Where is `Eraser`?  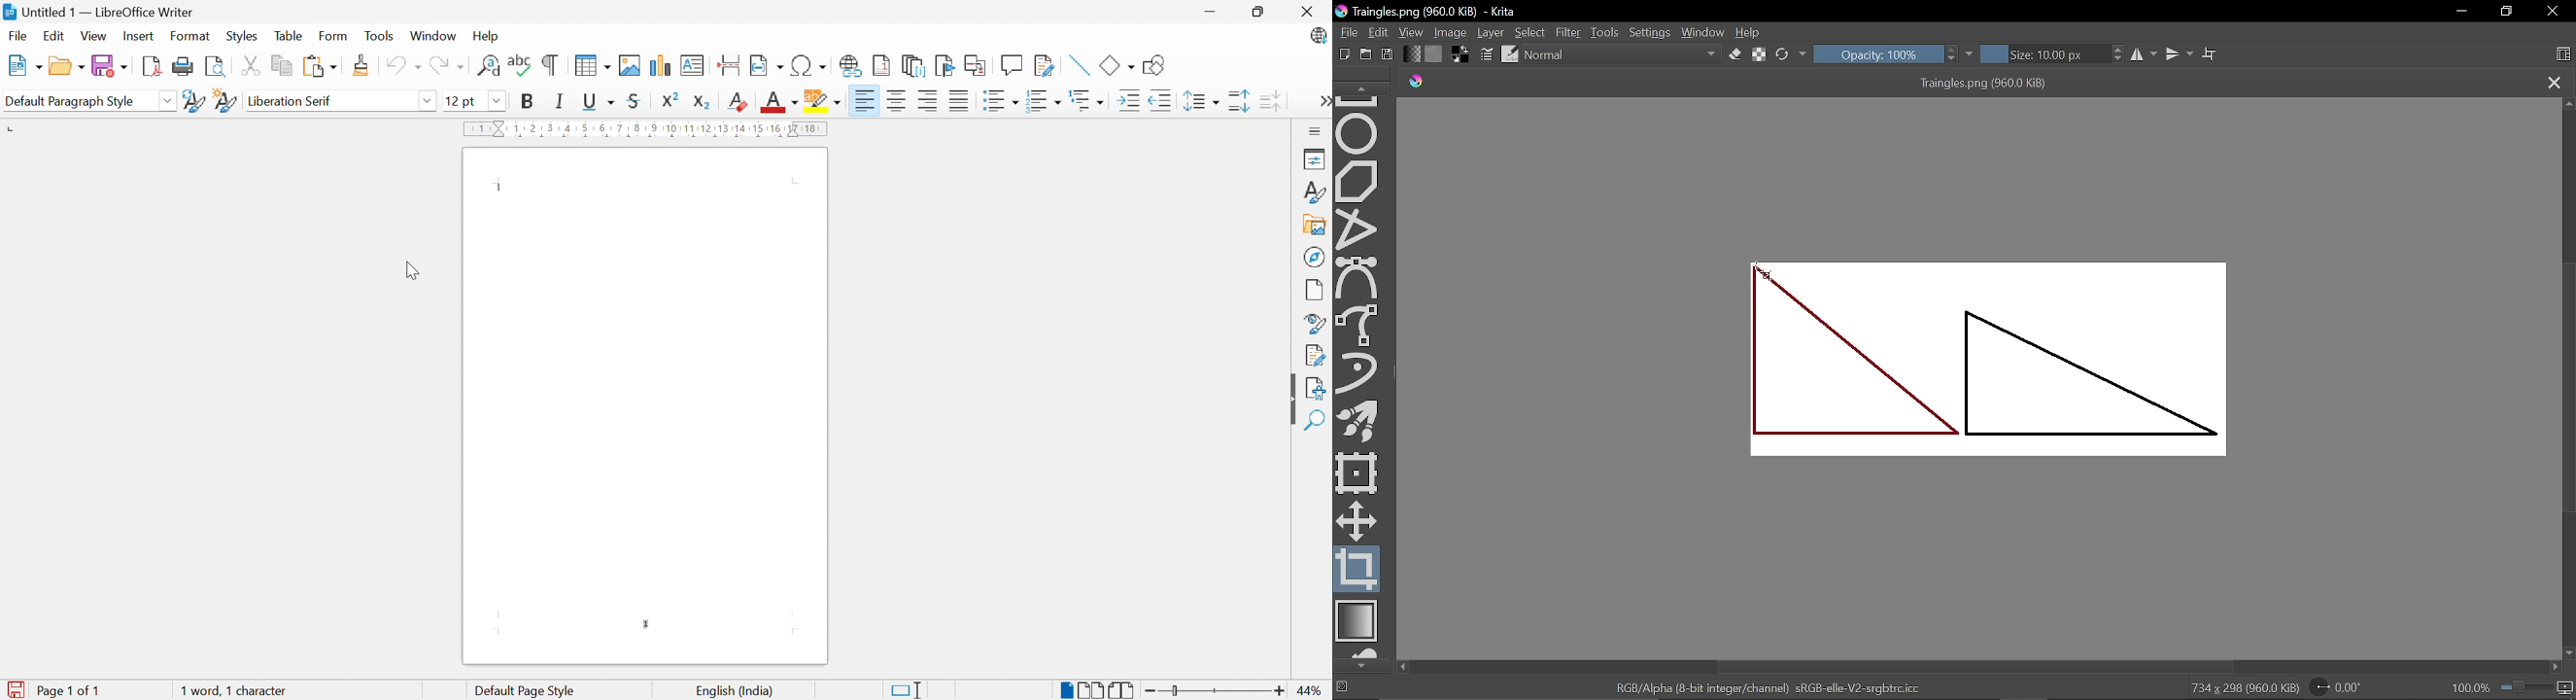
Eraser is located at coordinates (1735, 54).